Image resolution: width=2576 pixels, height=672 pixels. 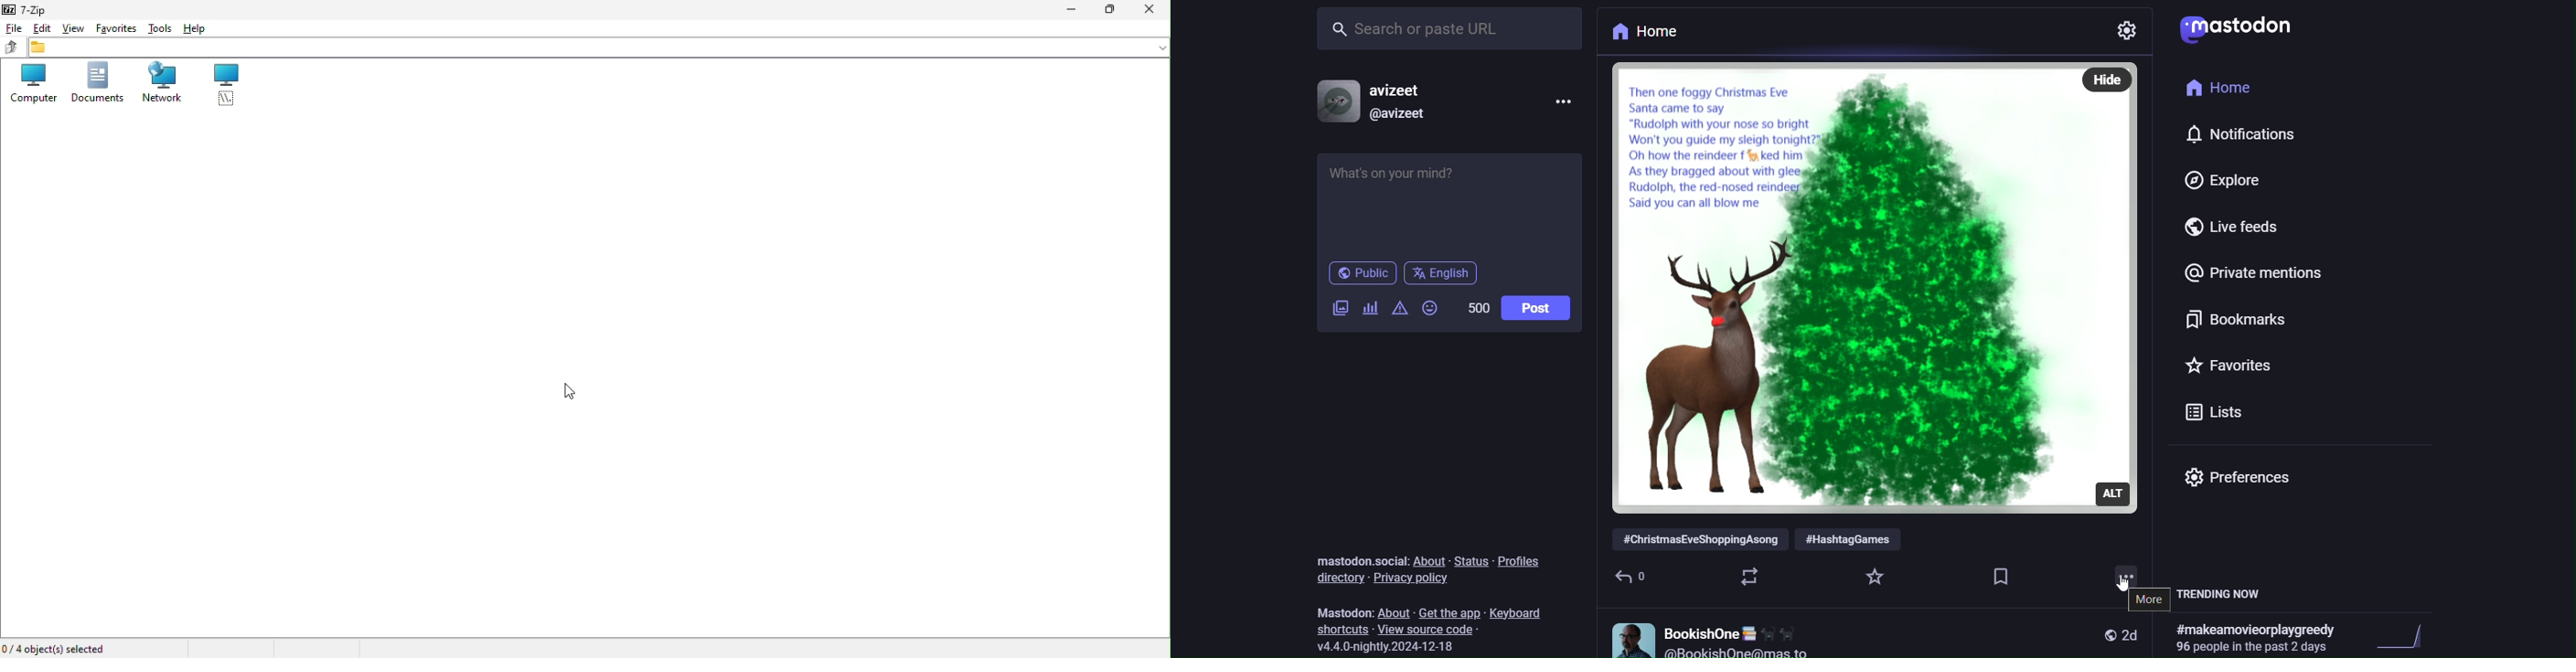 What do you see at coordinates (1634, 574) in the screenshot?
I see `reply` at bounding box center [1634, 574].